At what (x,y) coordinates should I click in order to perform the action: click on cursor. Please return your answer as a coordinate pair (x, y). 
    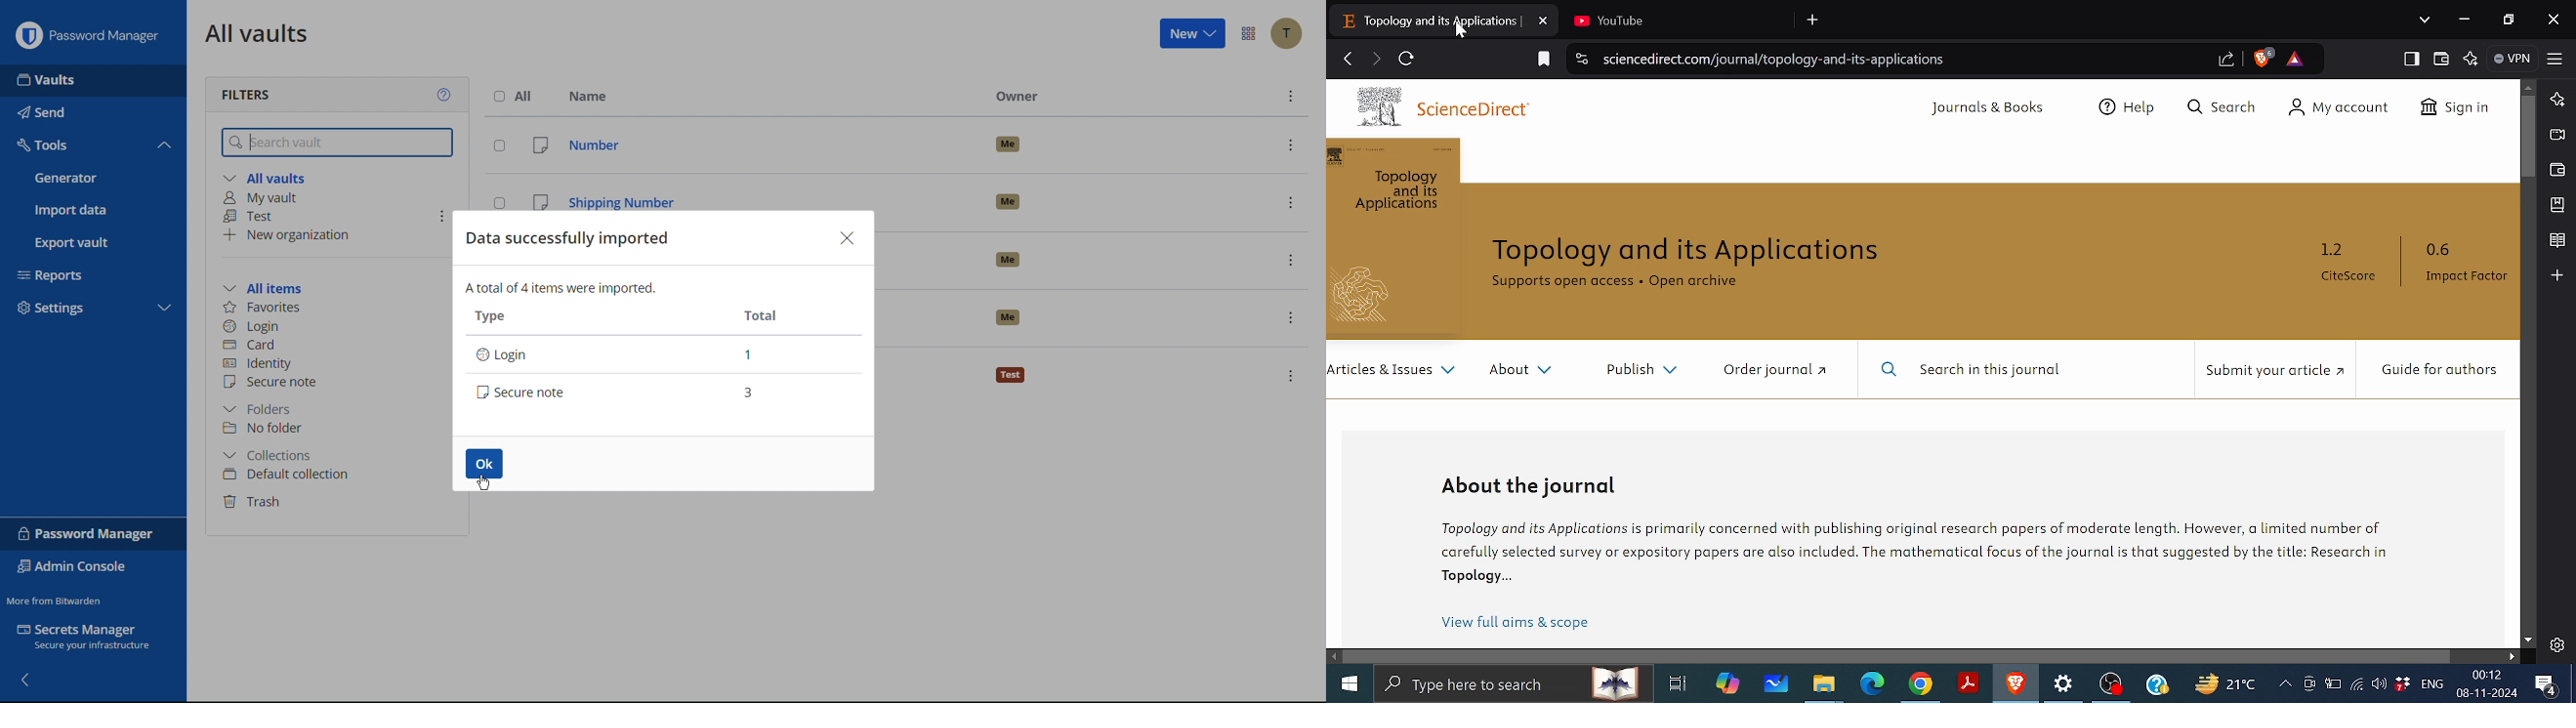
    Looking at the image, I should click on (484, 483).